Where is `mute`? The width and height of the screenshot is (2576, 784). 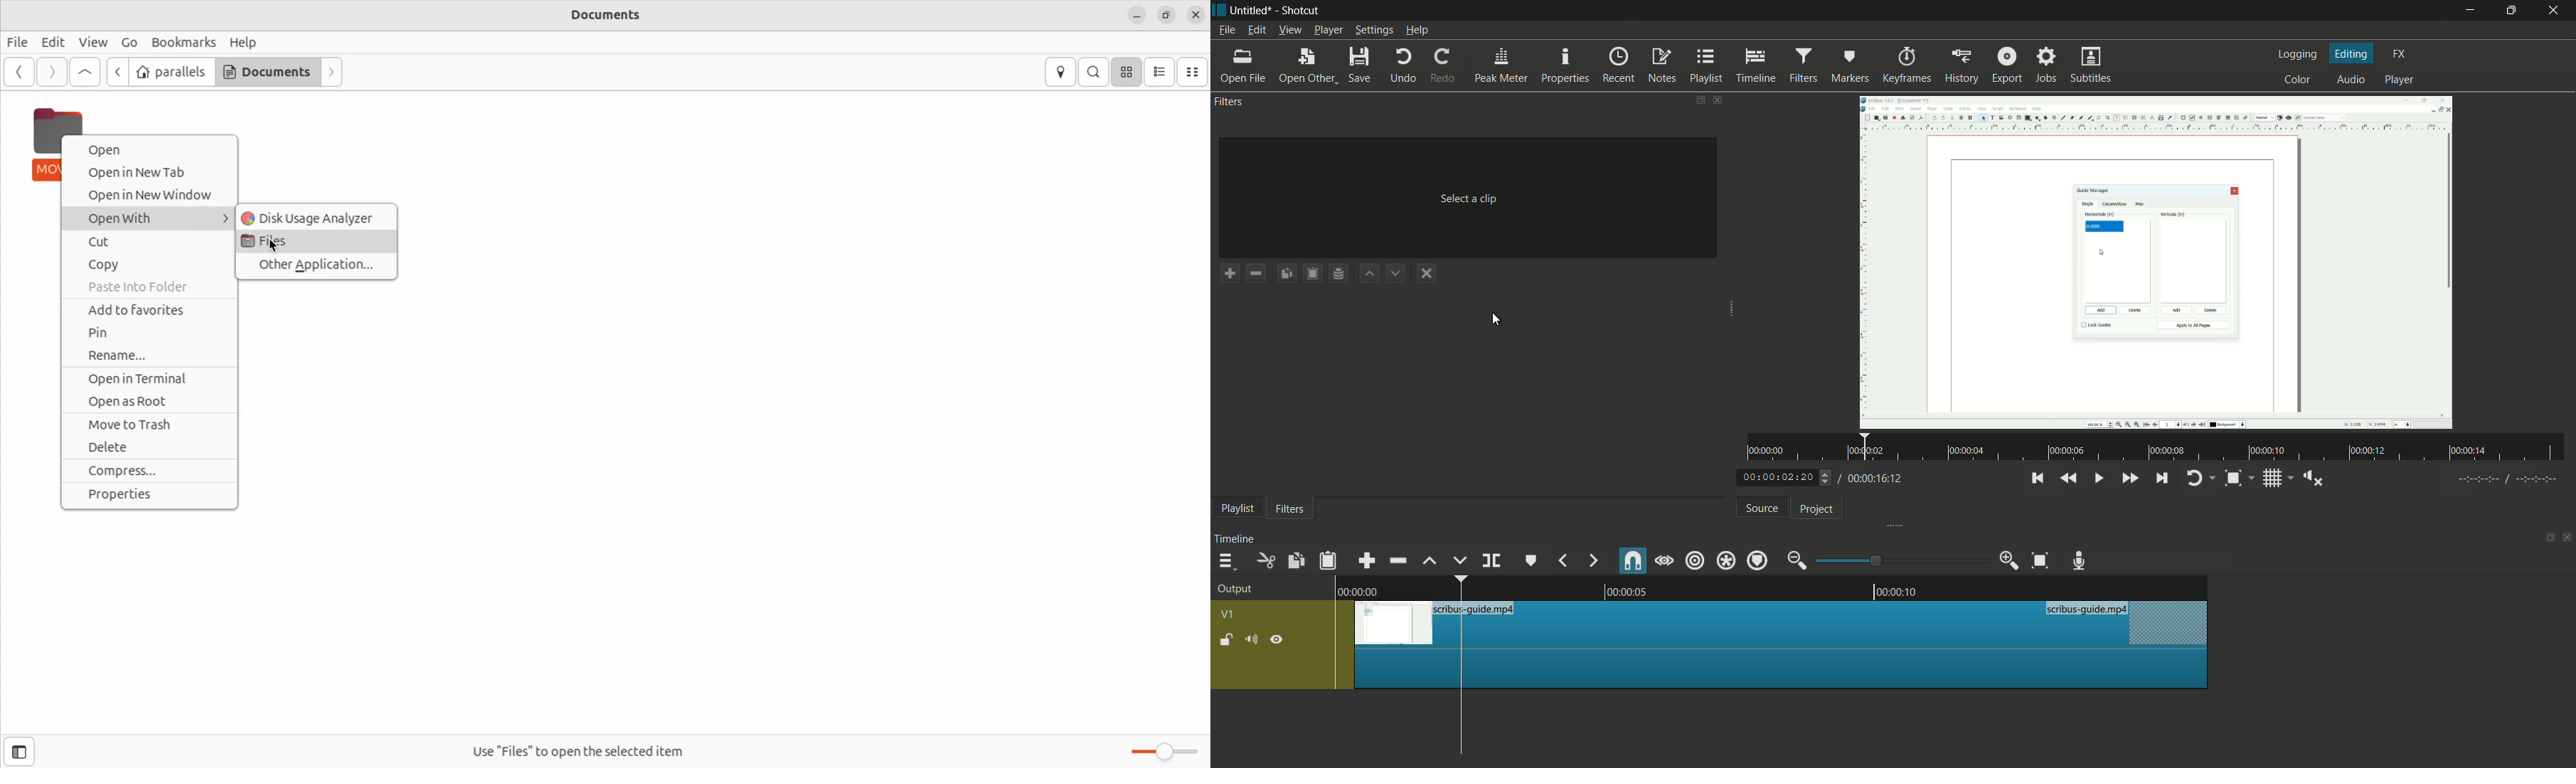 mute is located at coordinates (1252, 639).